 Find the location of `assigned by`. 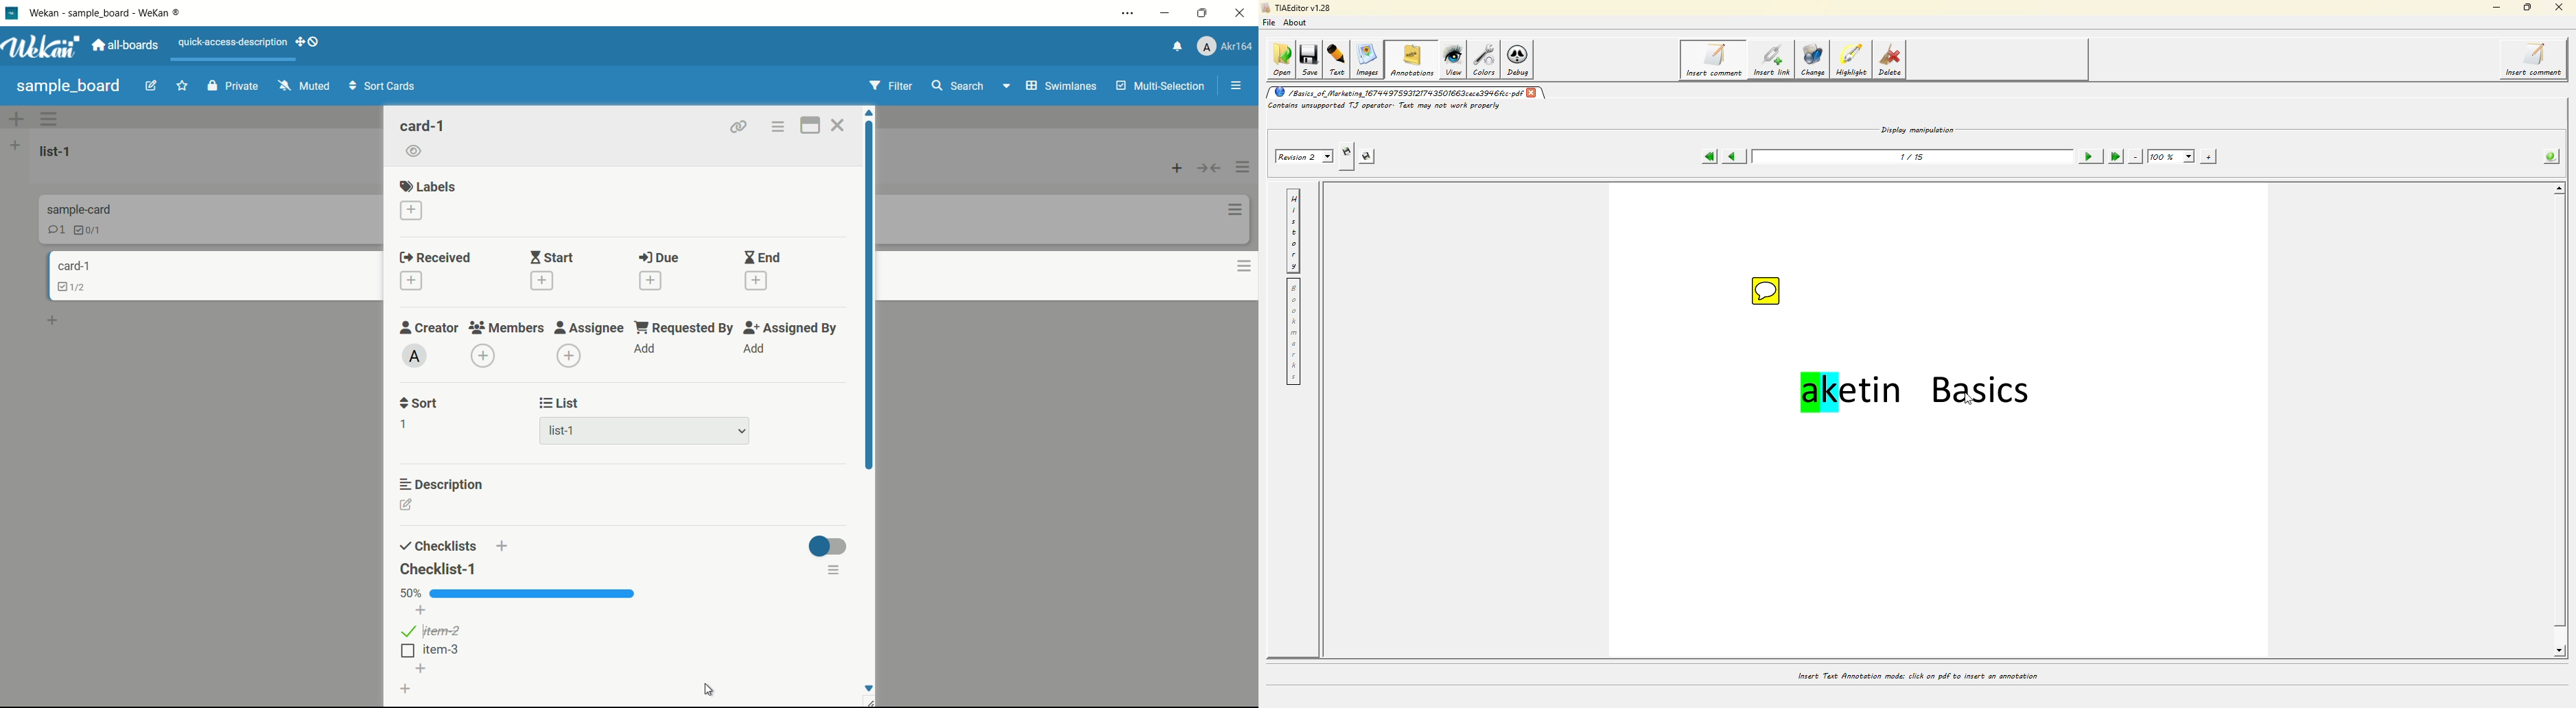

assigned by is located at coordinates (791, 330).